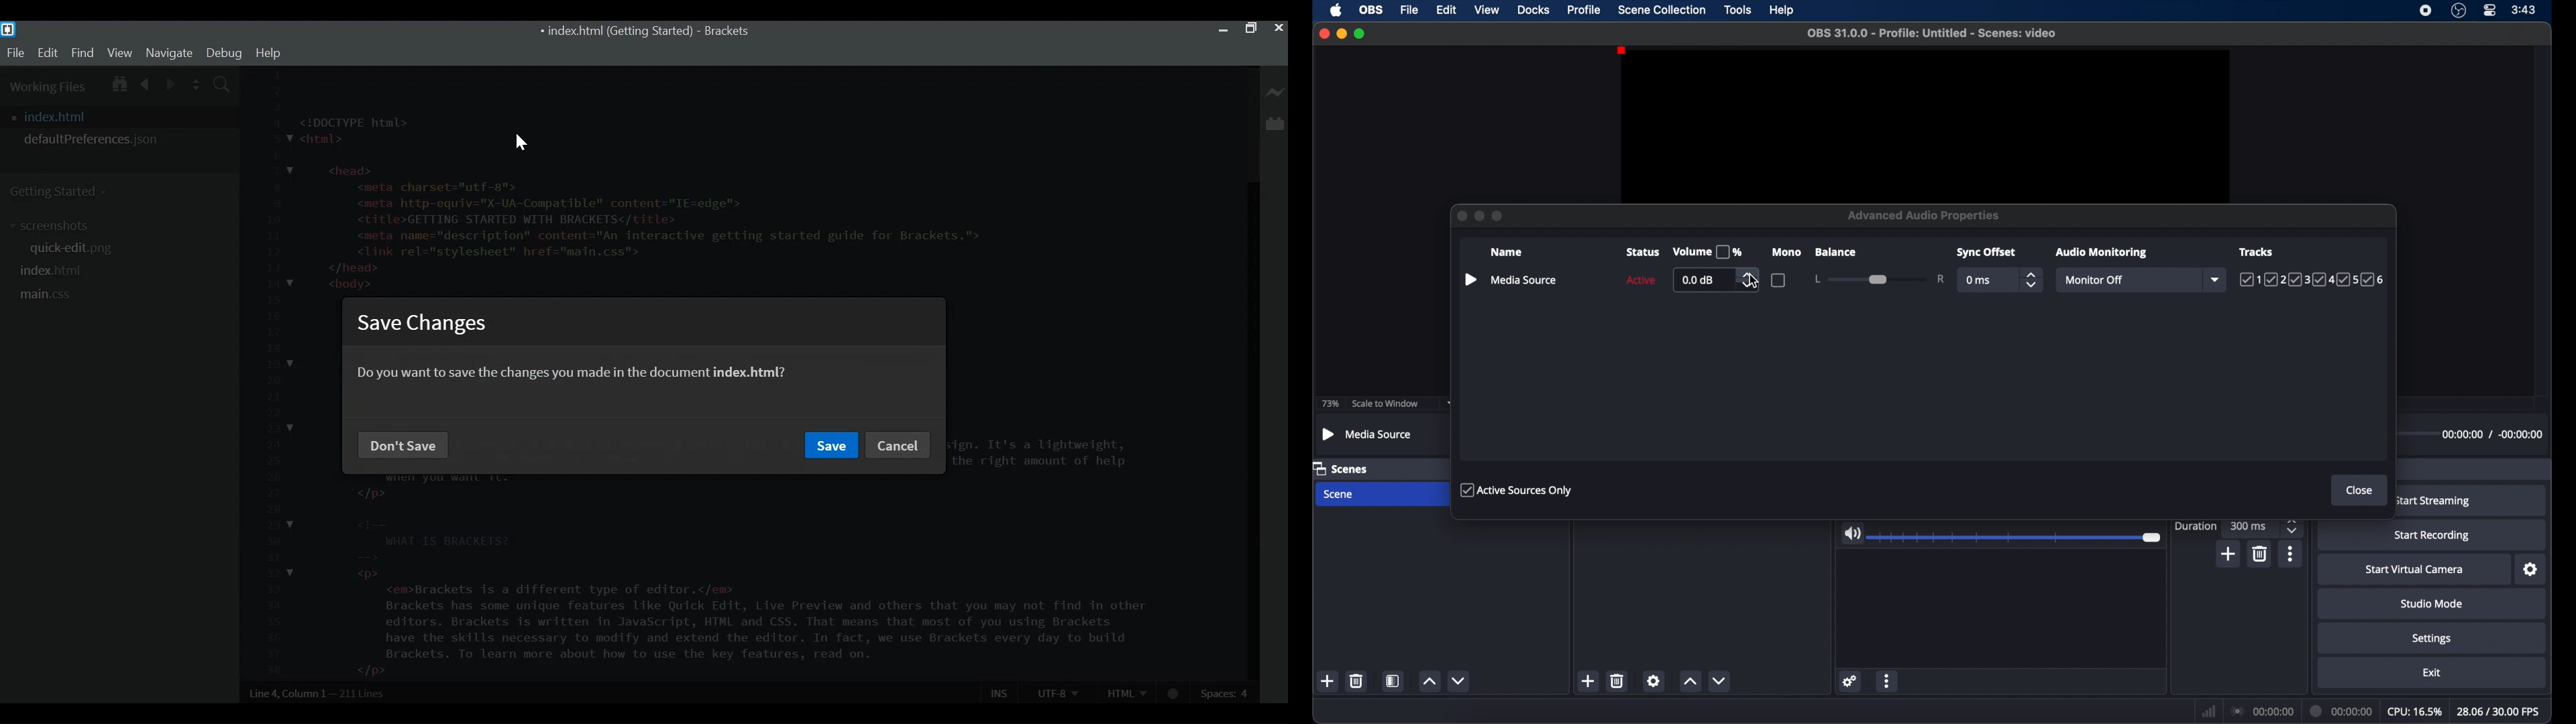 The image size is (2576, 728). I want to click on decrement, so click(1460, 680).